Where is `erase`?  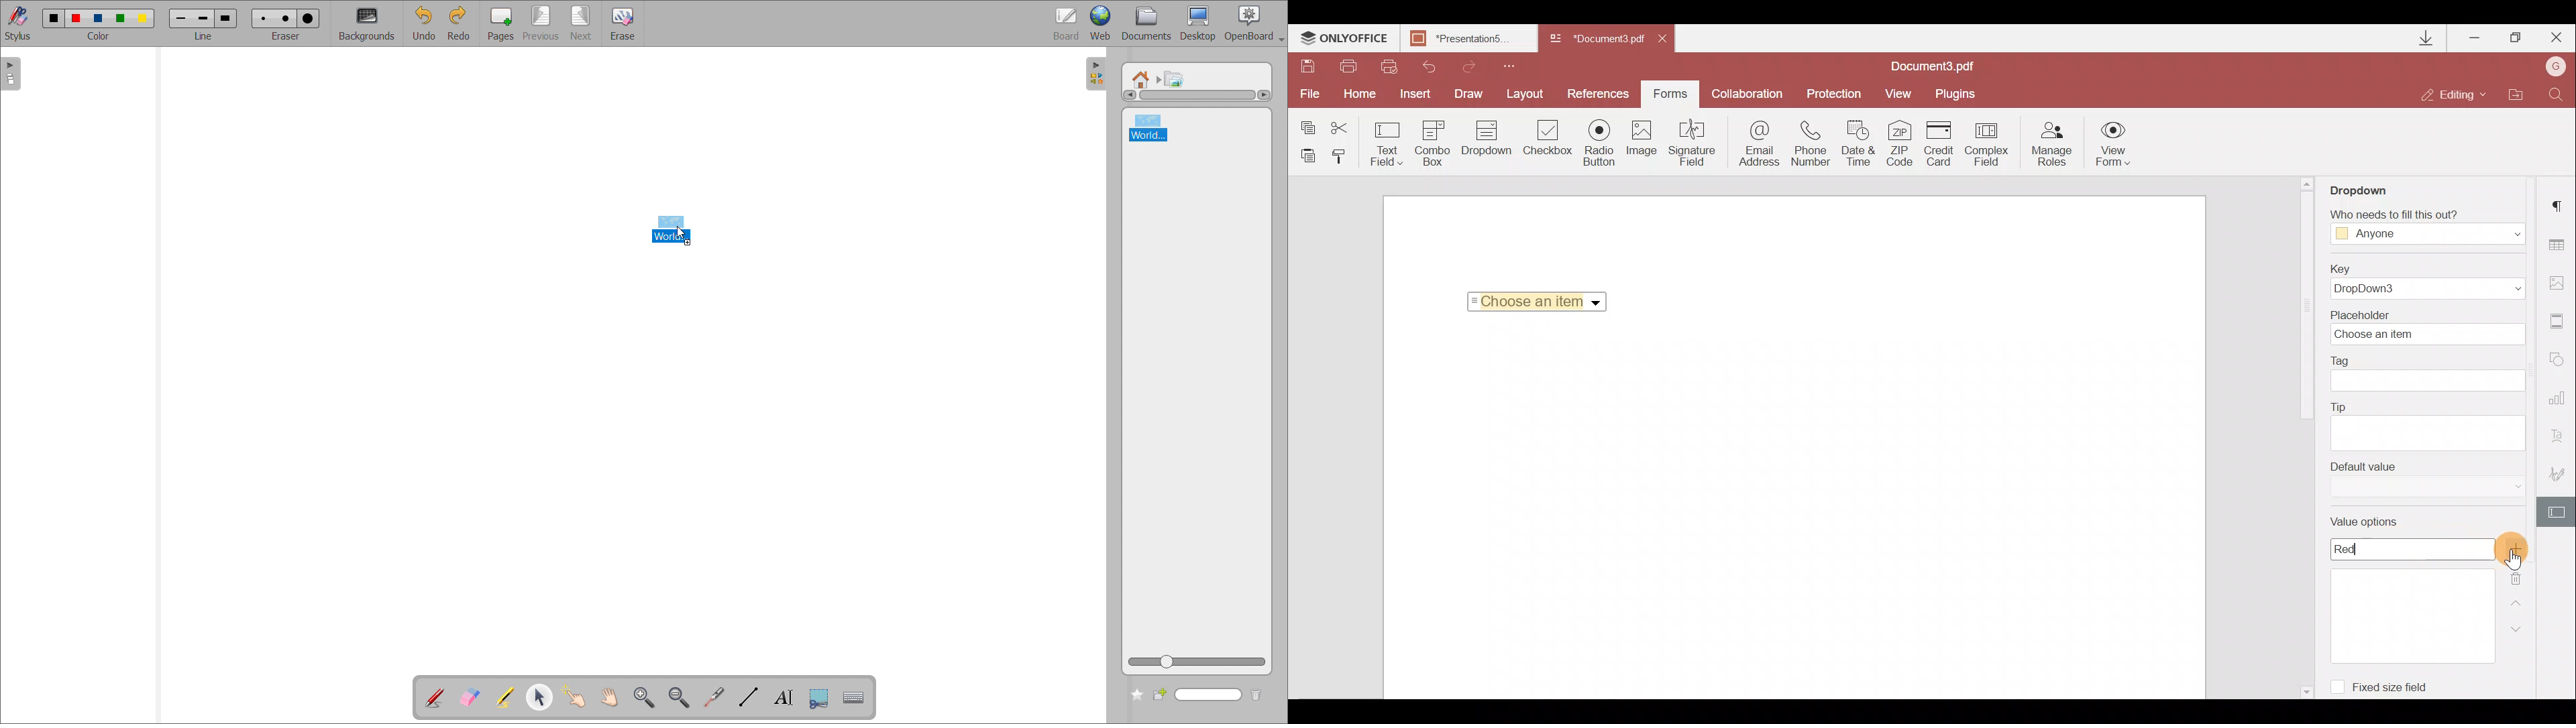 erase is located at coordinates (623, 24).